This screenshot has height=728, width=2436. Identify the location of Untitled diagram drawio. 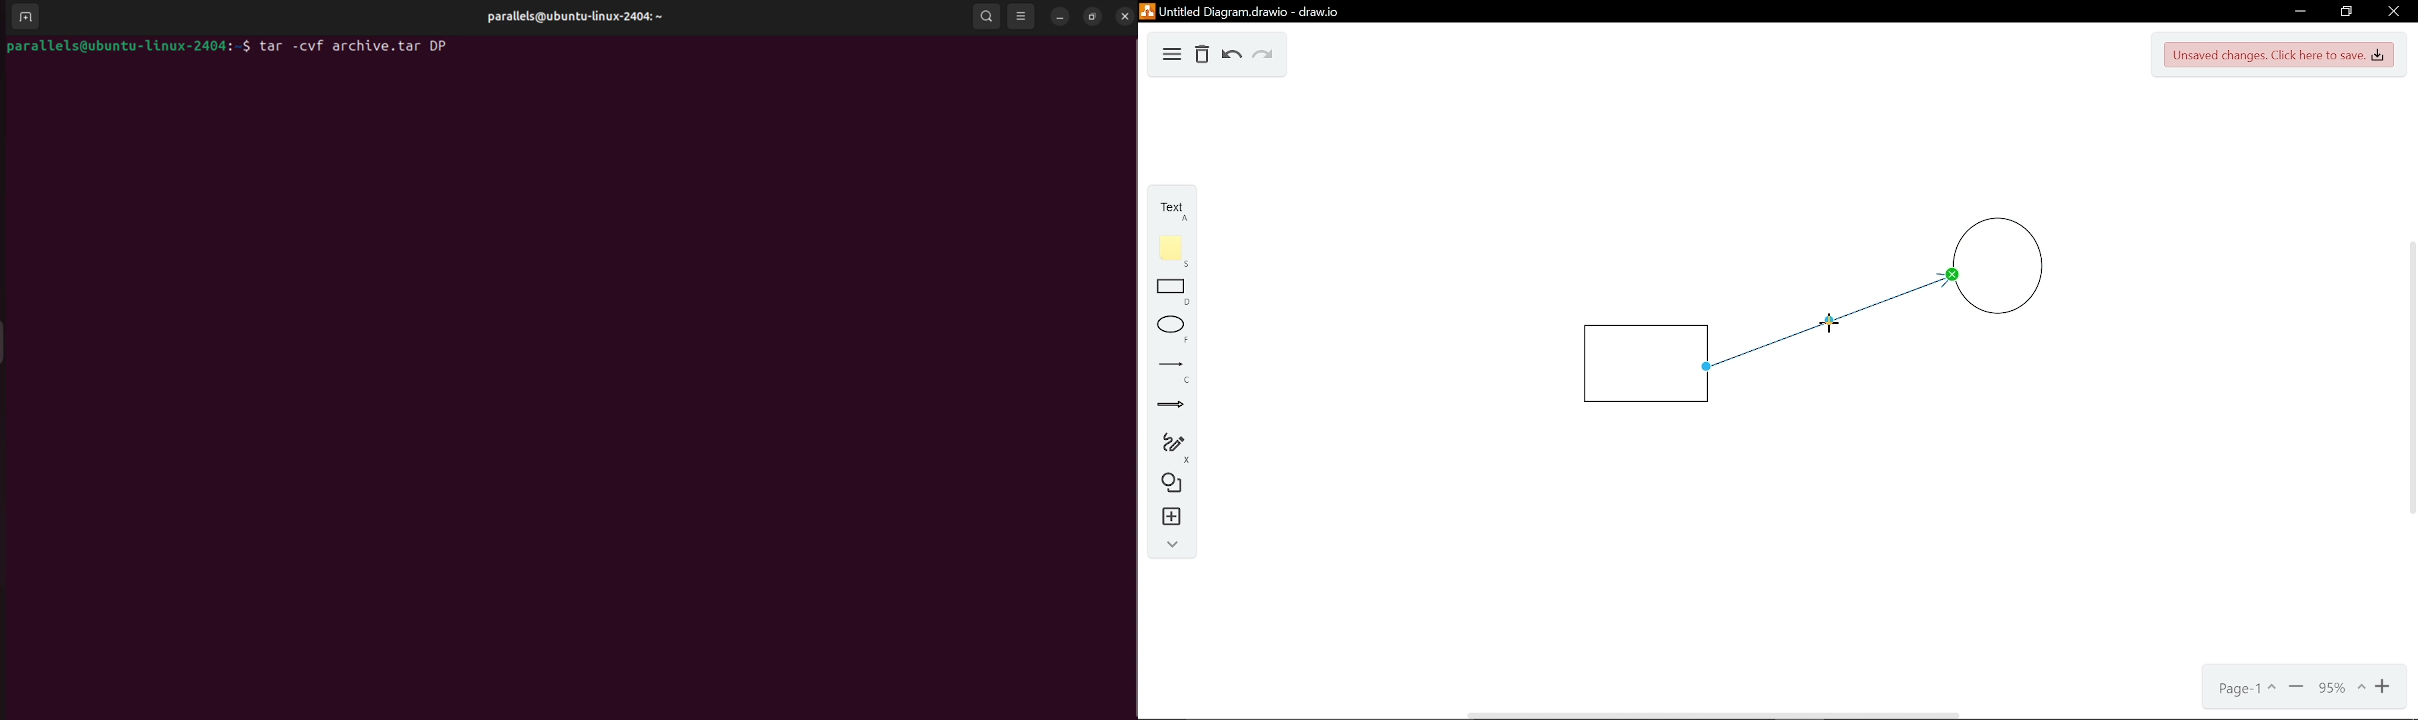
(1242, 13).